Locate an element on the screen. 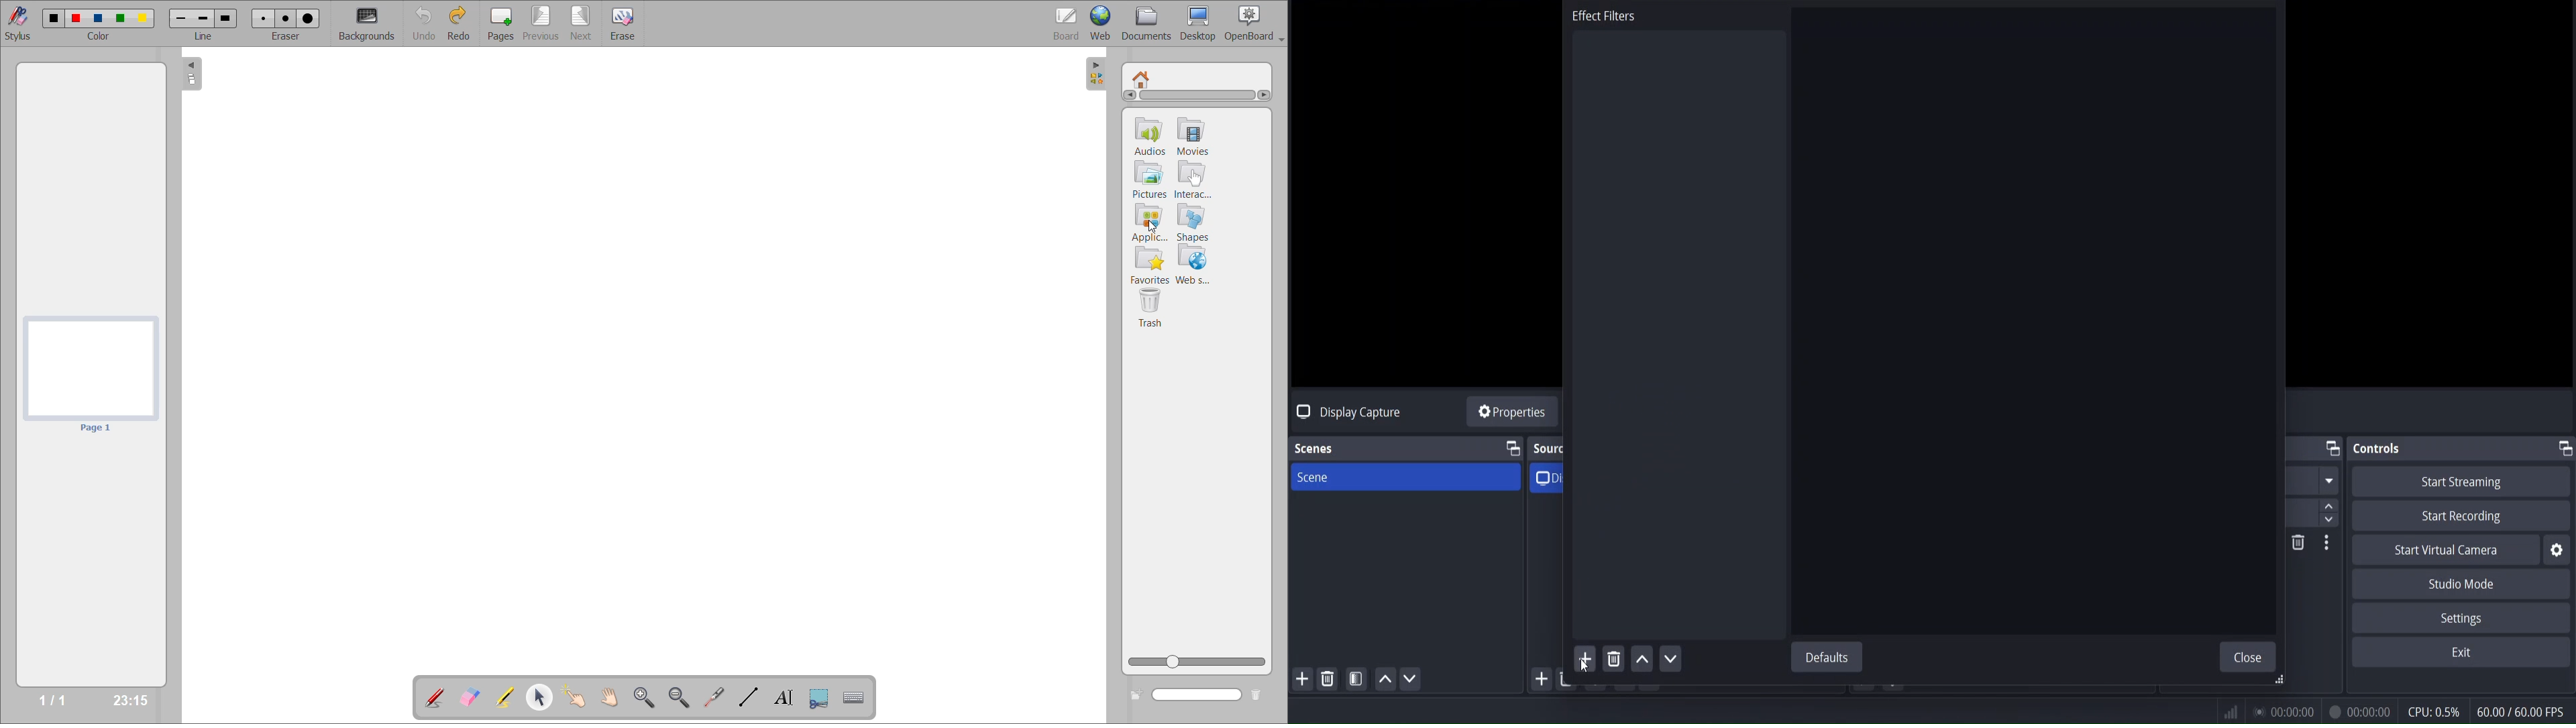  documents is located at coordinates (1148, 24).